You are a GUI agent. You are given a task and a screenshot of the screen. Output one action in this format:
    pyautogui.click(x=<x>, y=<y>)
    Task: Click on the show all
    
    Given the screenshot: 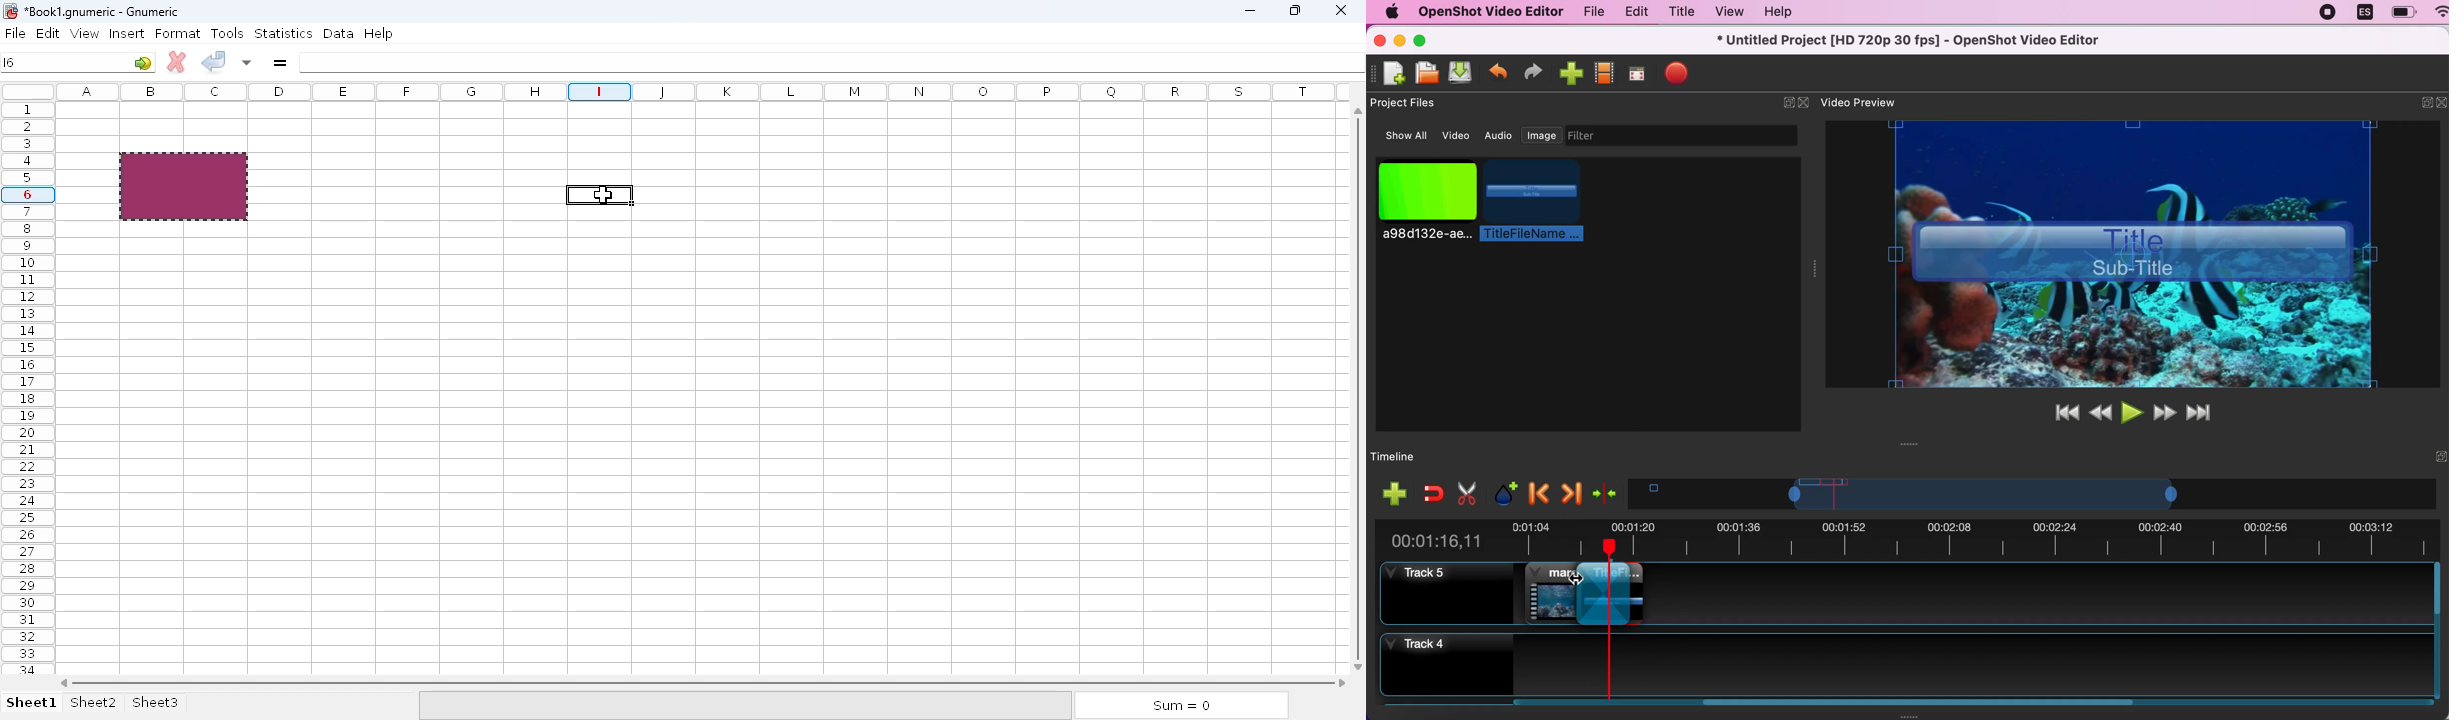 What is the action you would take?
    pyautogui.click(x=1401, y=136)
    